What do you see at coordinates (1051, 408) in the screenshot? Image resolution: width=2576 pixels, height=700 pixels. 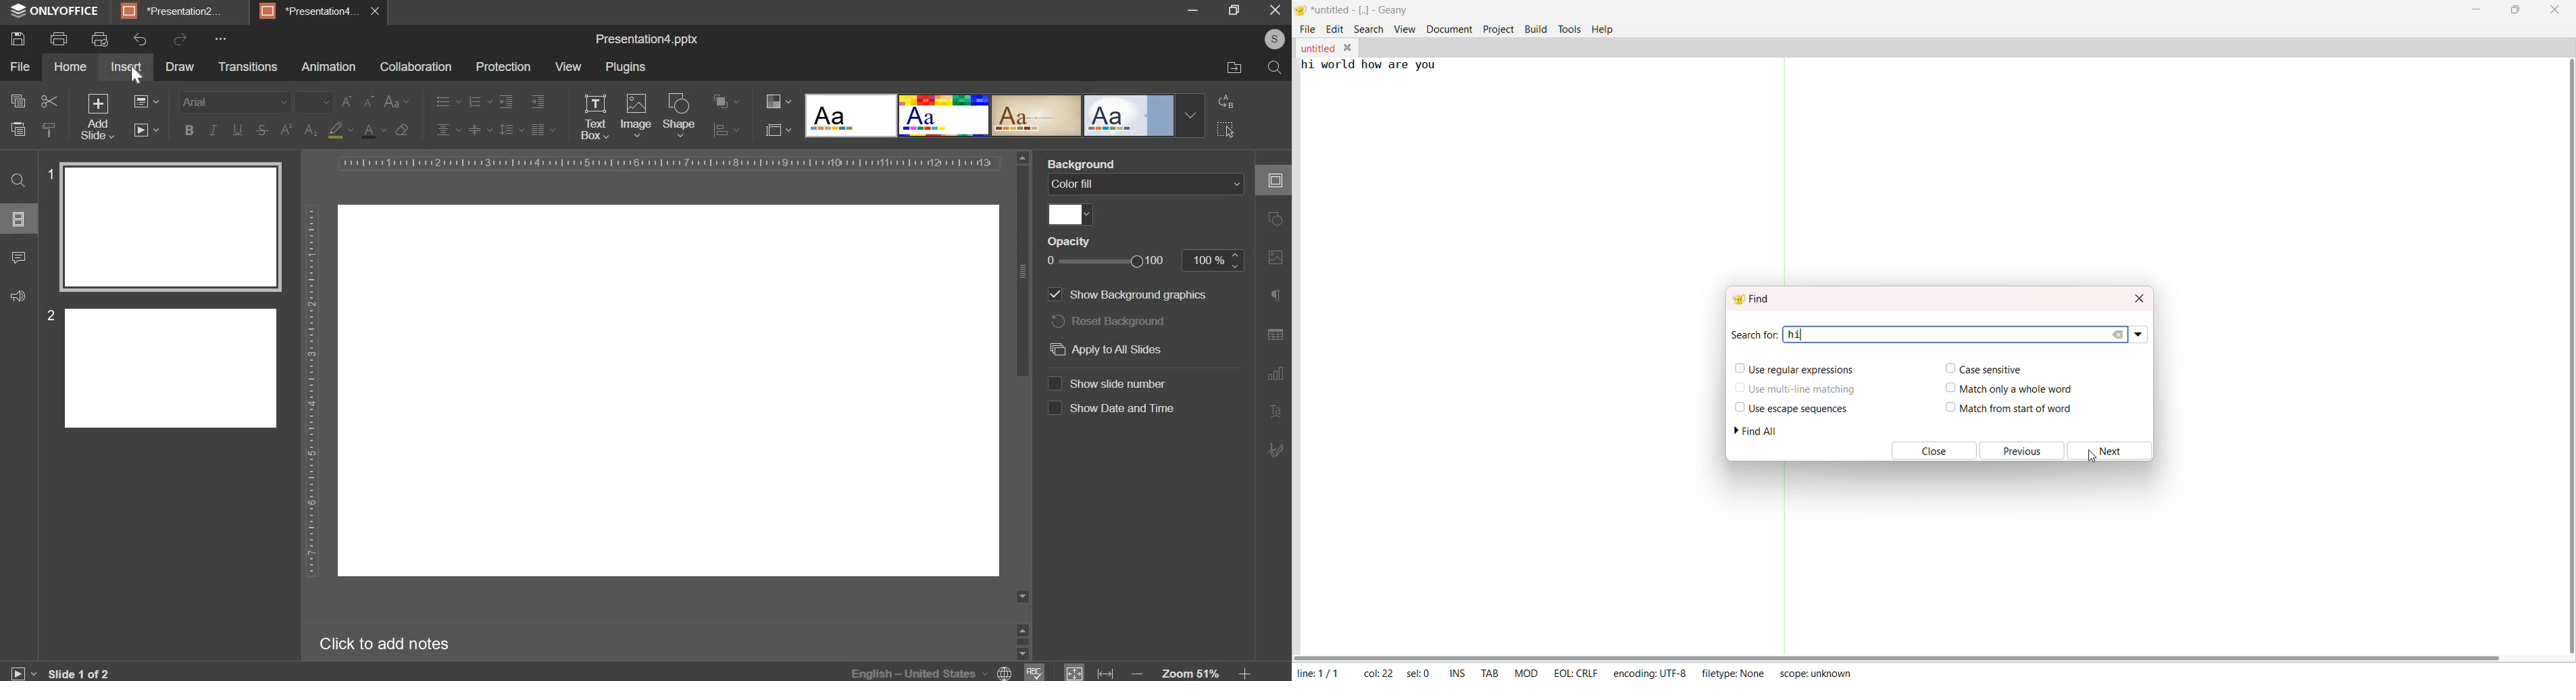 I see `show date & time` at bounding box center [1051, 408].